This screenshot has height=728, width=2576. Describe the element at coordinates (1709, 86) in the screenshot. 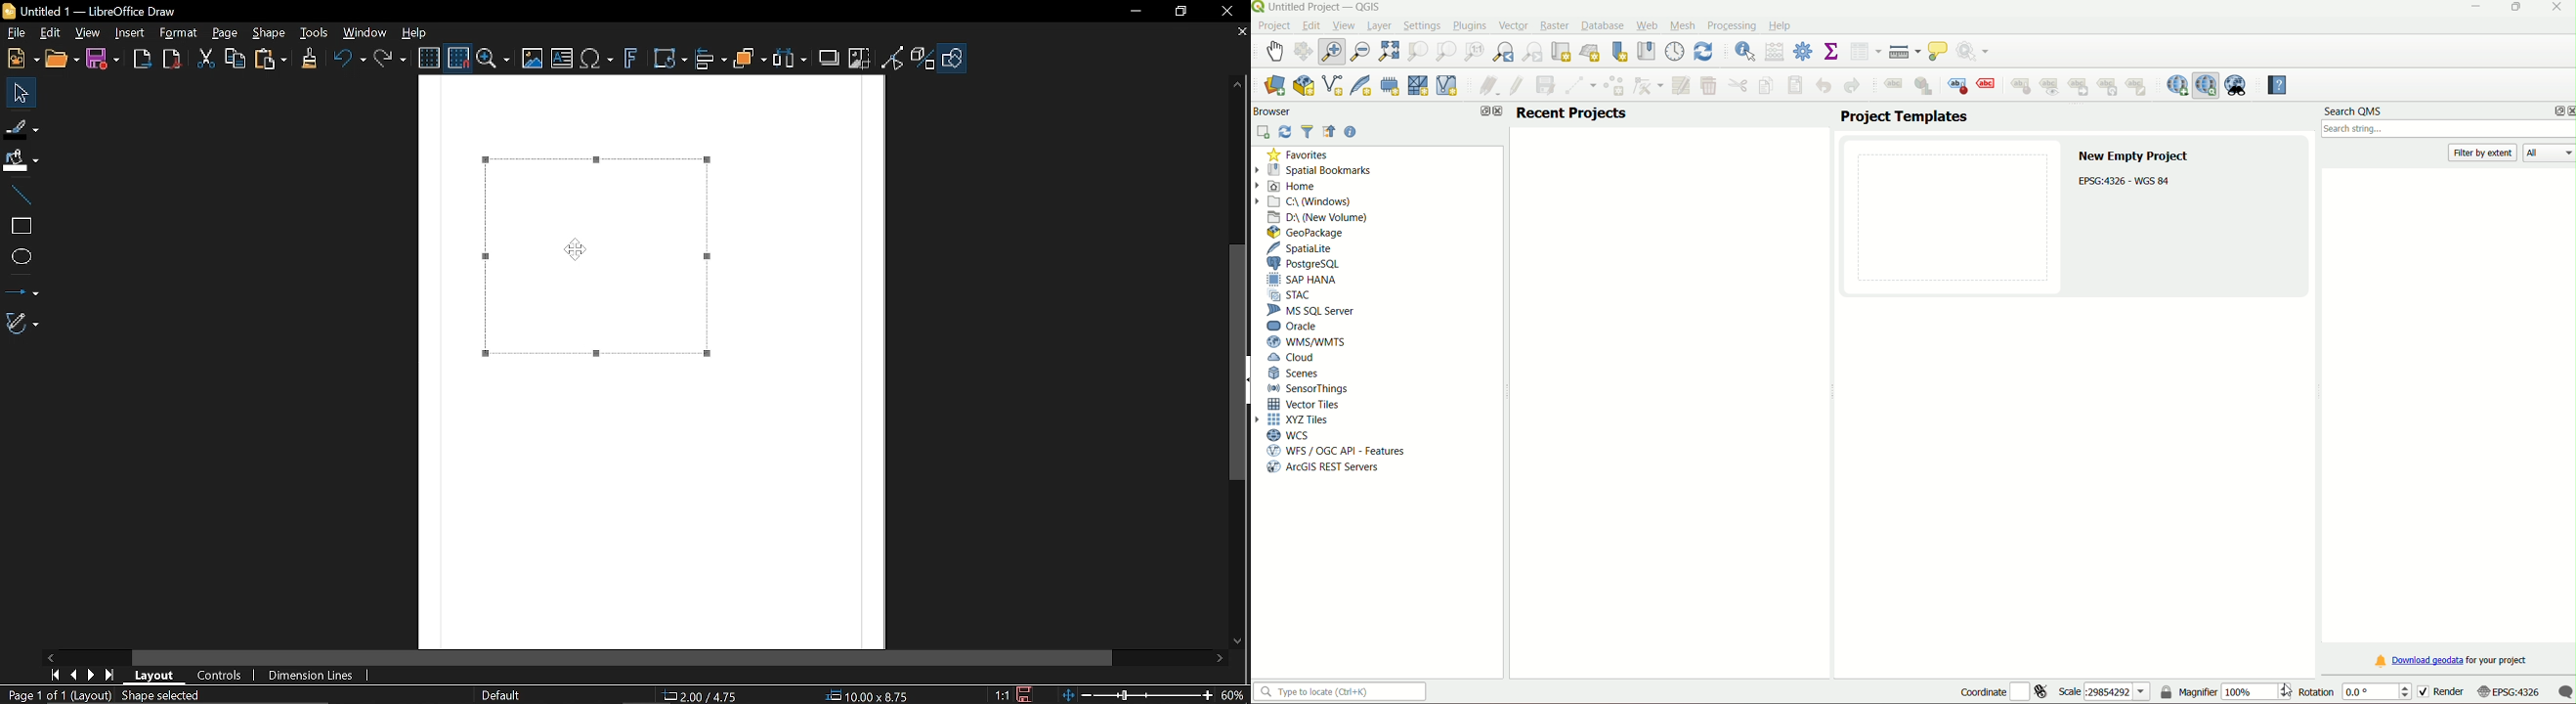

I see `delete selected` at that location.